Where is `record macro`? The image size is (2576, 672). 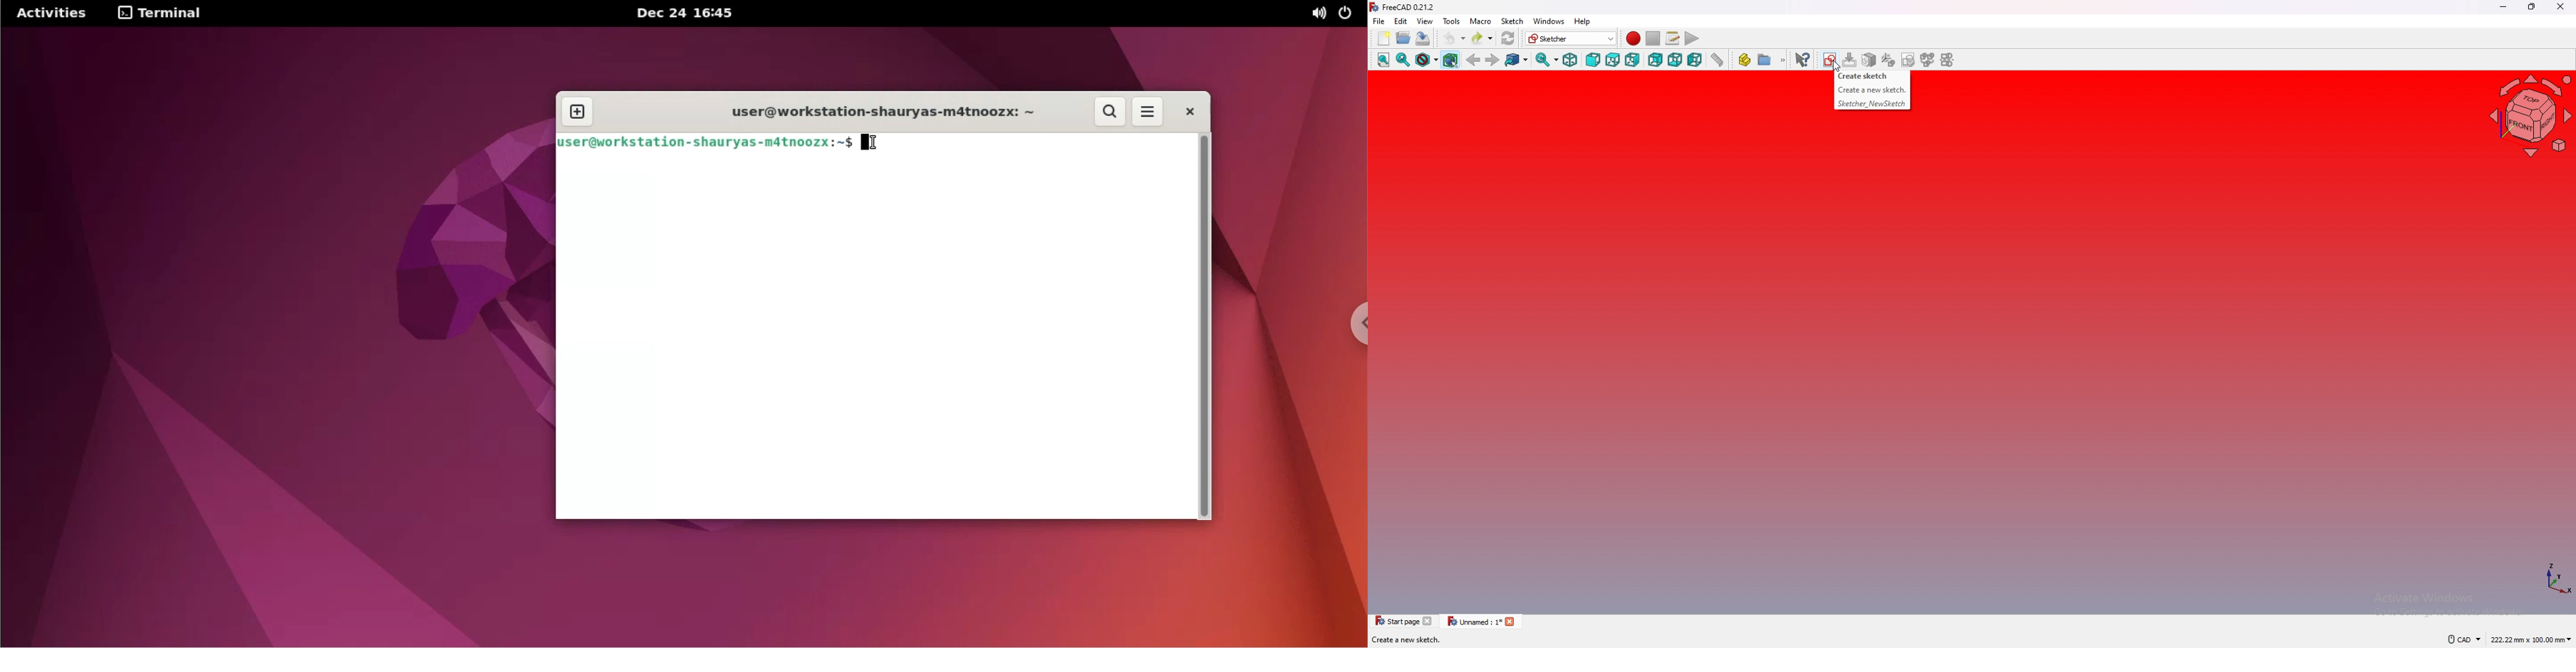
record macro is located at coordinates (1634, 38).